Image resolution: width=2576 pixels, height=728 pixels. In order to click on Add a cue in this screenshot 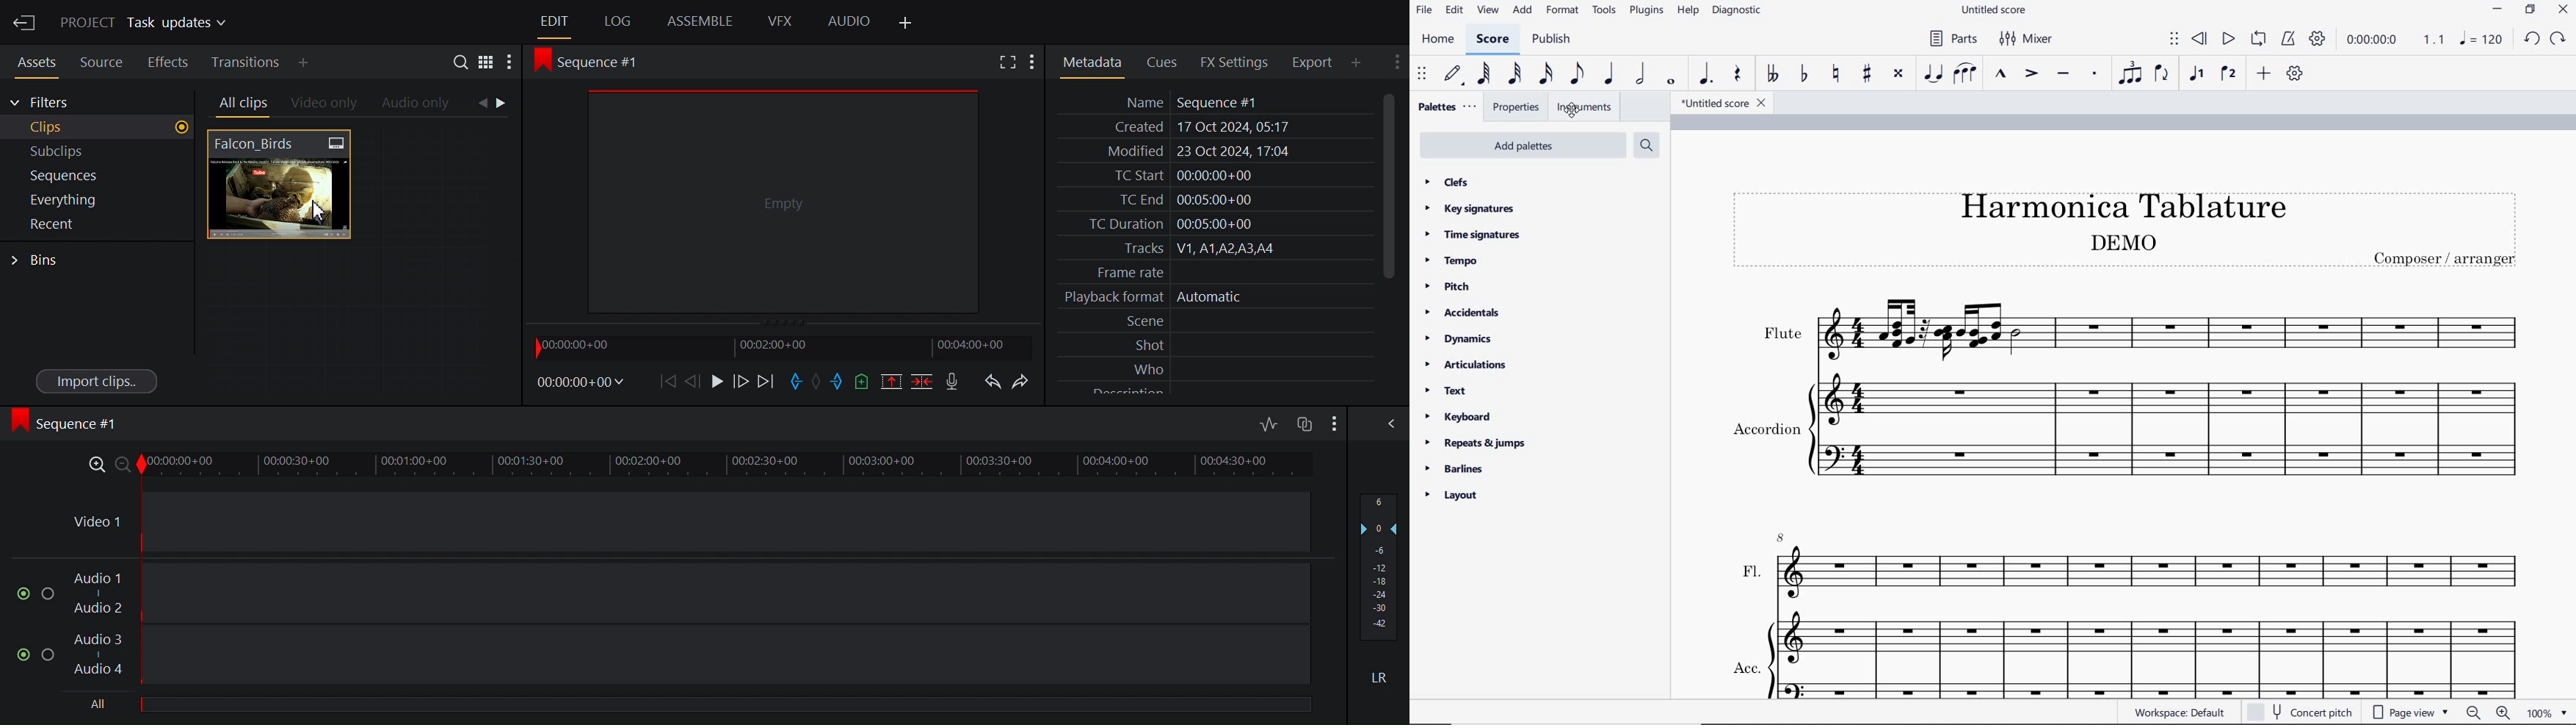, I will do `click(866, 382)`.